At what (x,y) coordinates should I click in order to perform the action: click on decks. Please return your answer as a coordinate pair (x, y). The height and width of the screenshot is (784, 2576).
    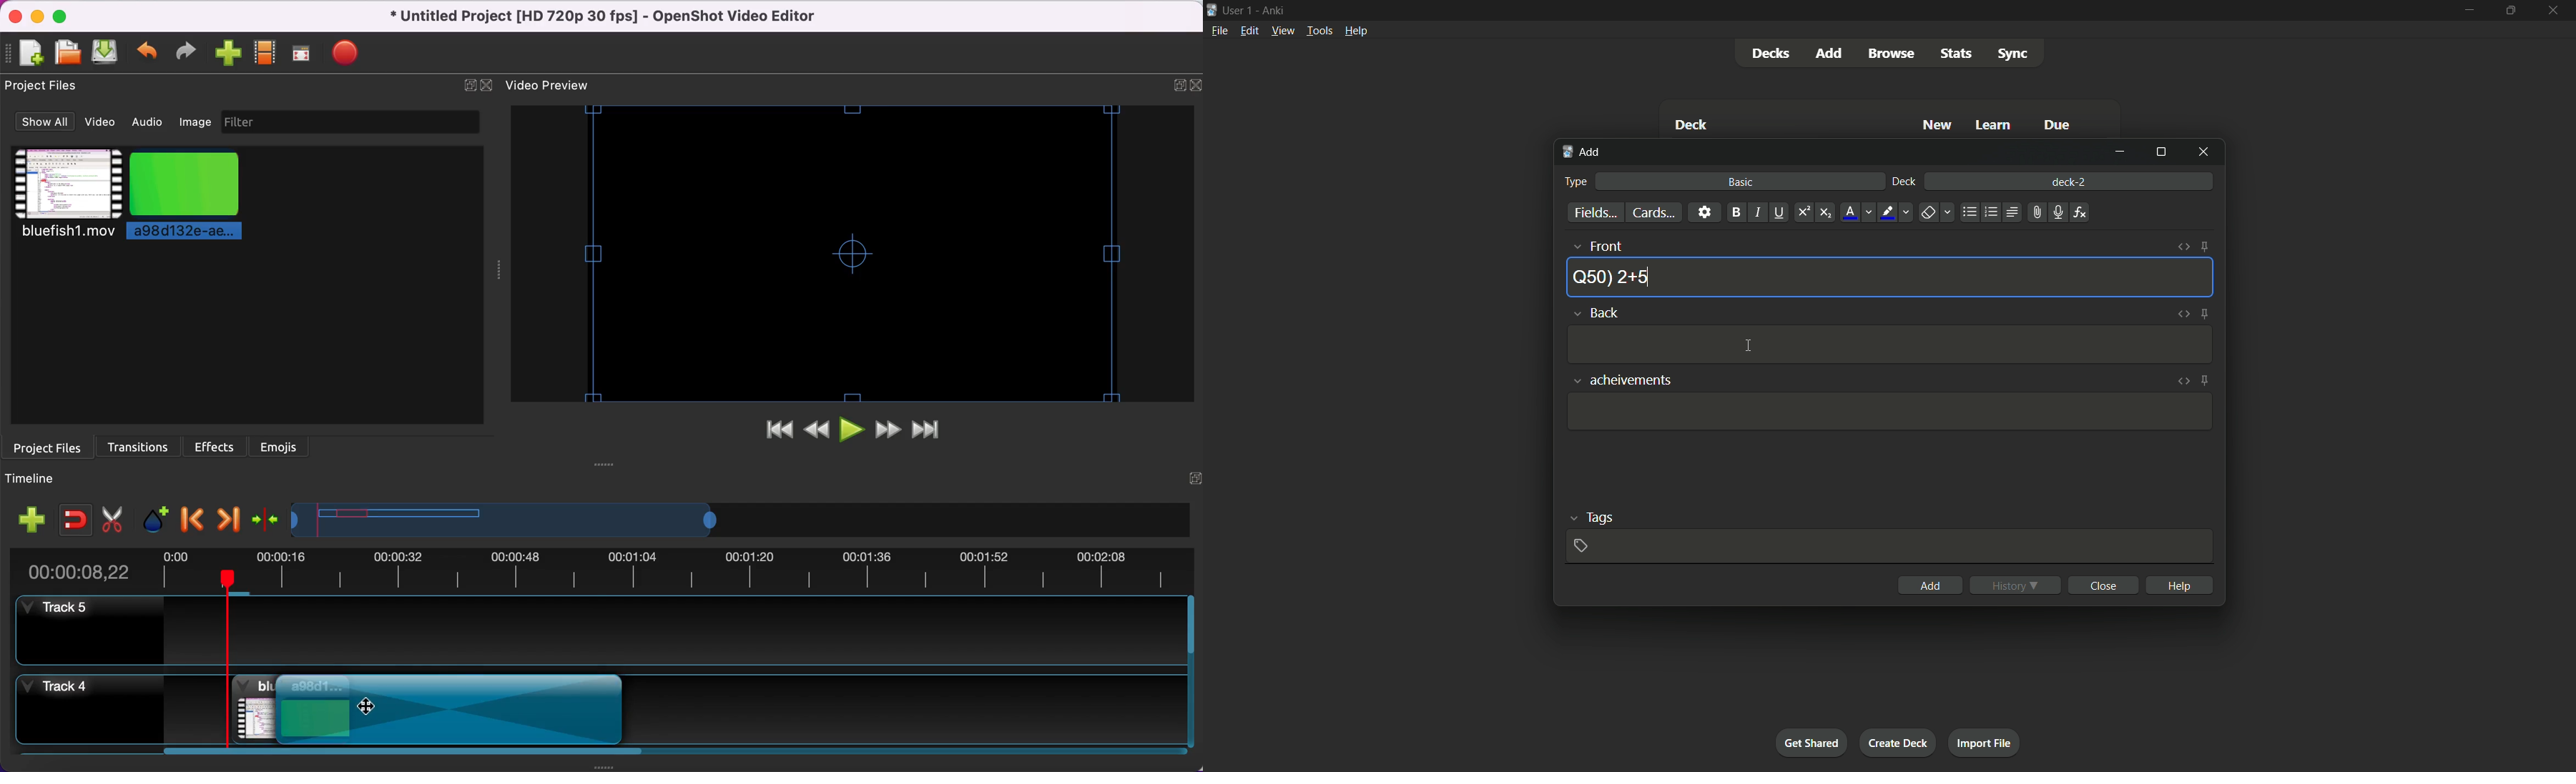
    Looking at the image, I should click on (1769, 53).